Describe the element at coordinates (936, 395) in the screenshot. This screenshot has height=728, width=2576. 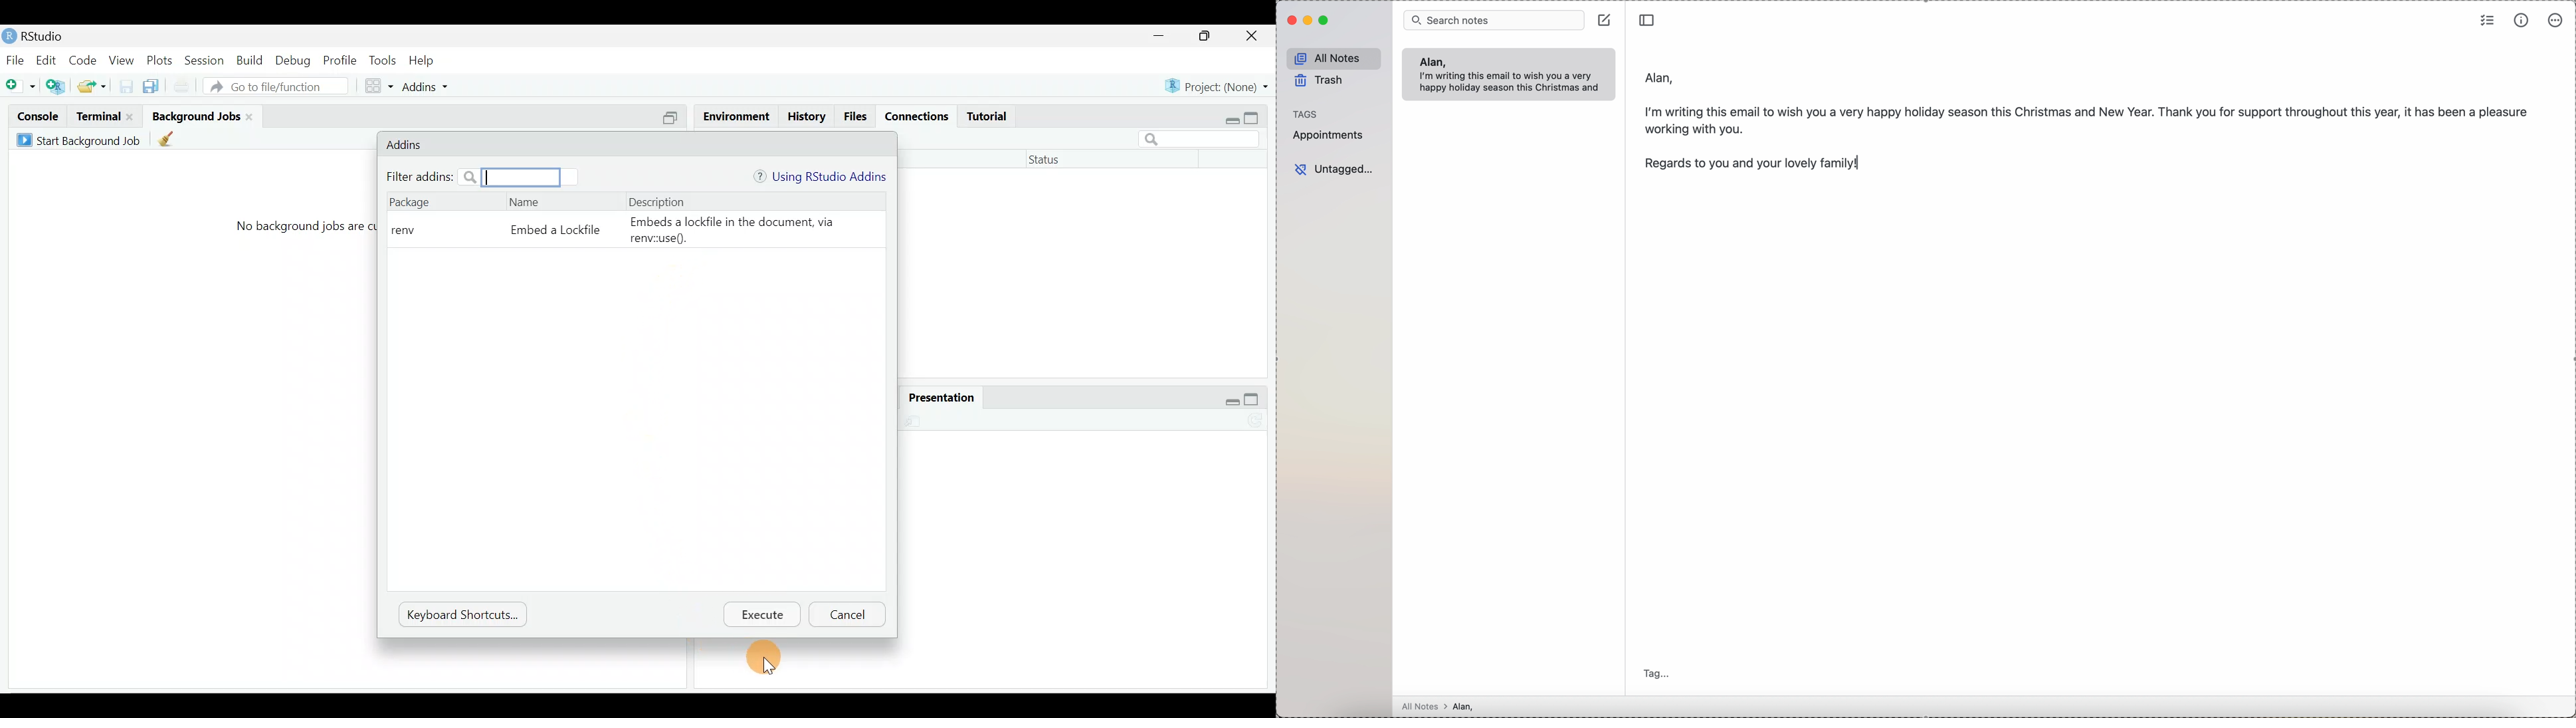
I see `Presentation` at that location.